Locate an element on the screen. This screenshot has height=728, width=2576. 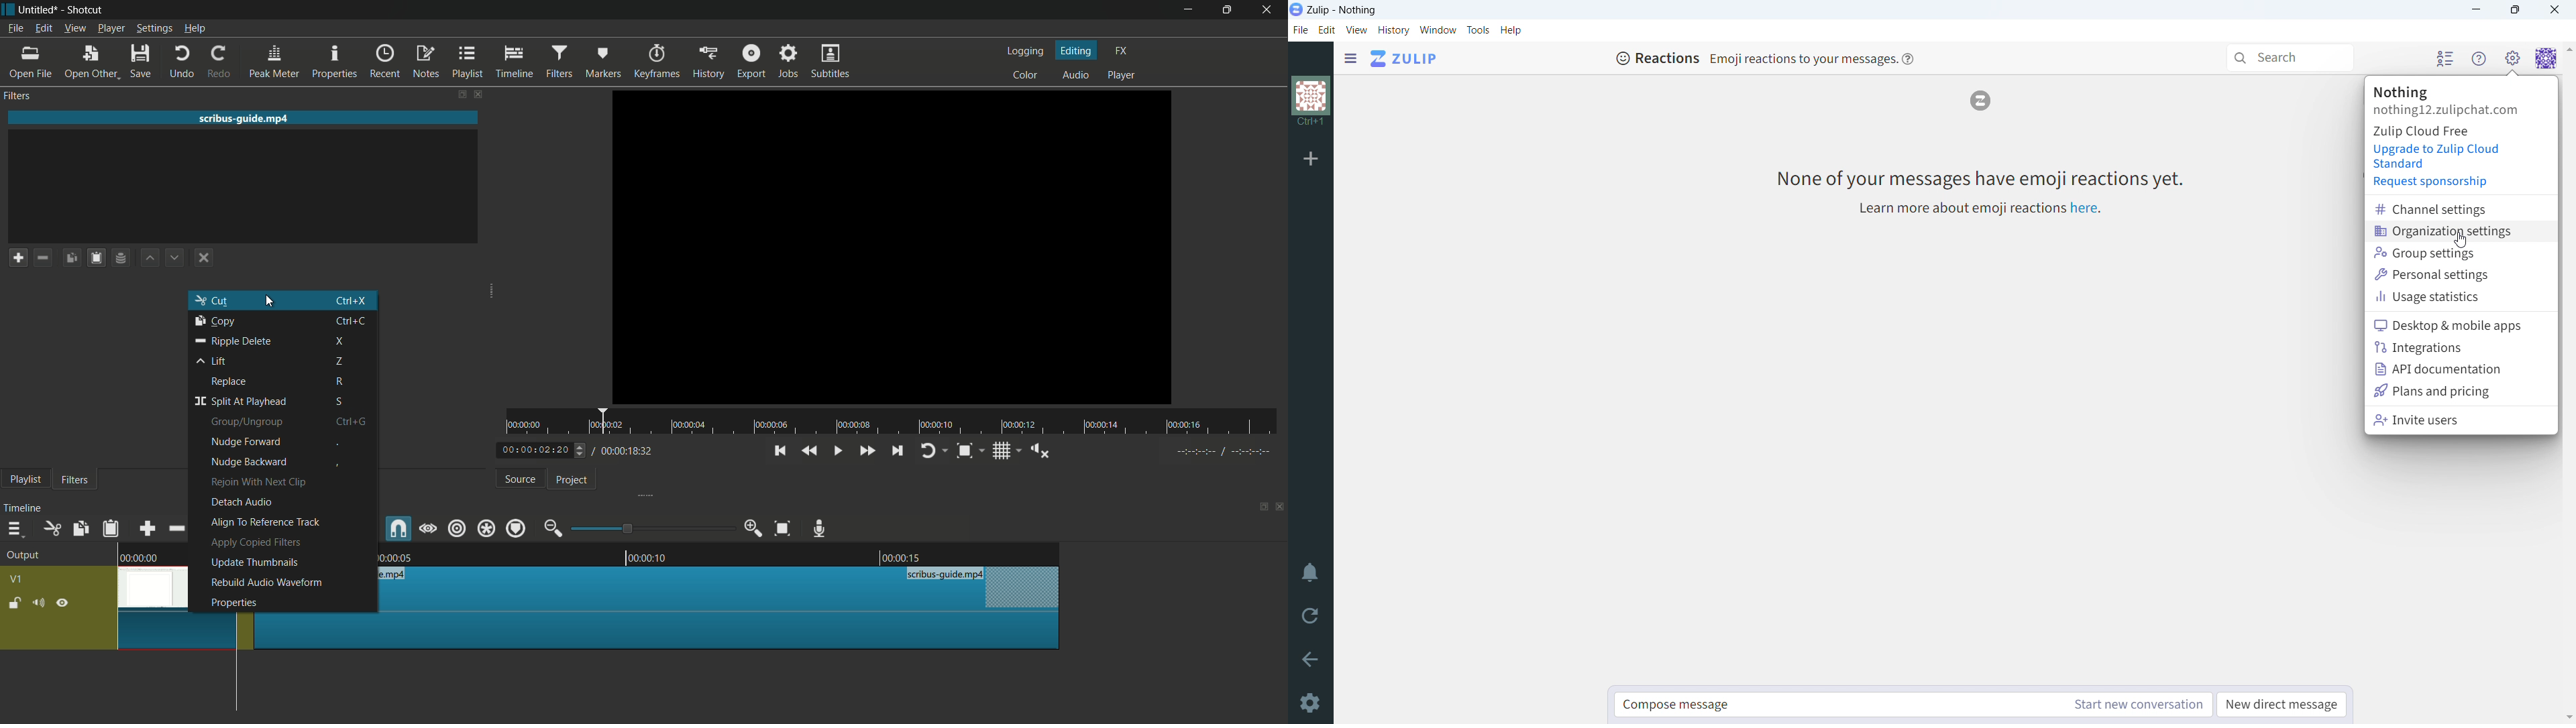
append is located at coordinates (147, 528).